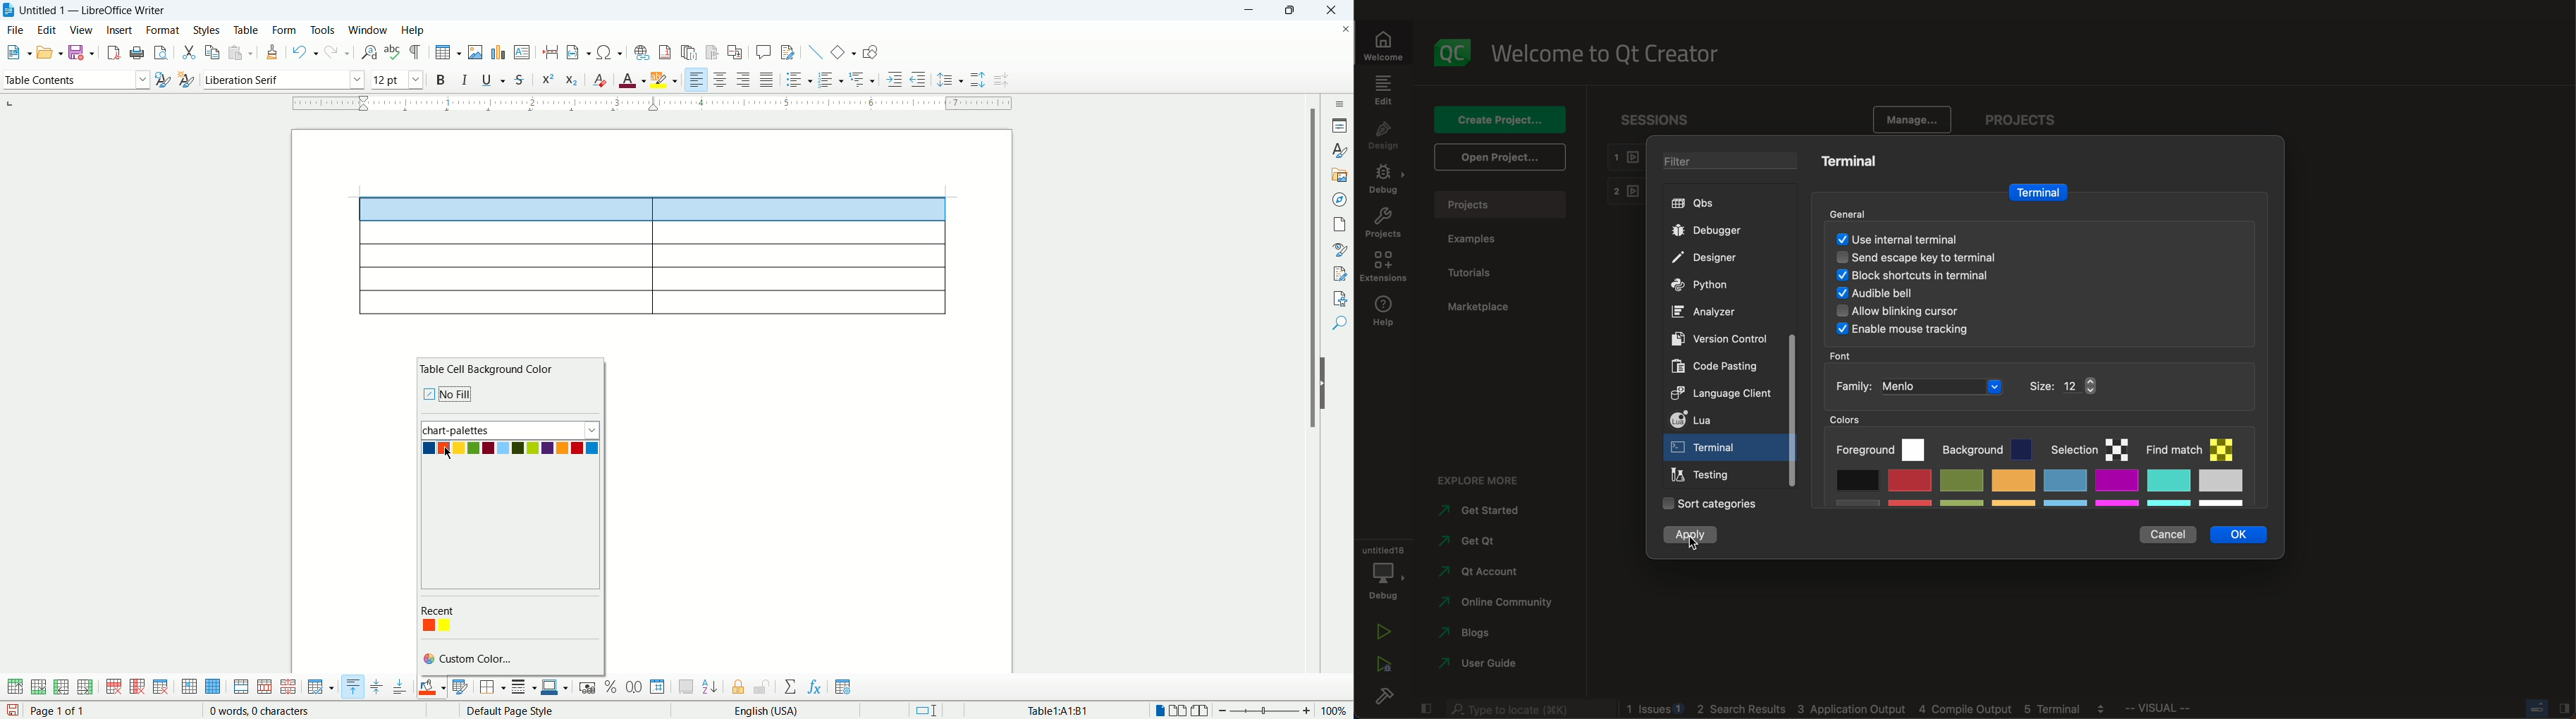 This screenshot has height=728, width=2576. What do you see at coordinates (460, 687) in the screenshot?
I see `autoformat styles` at bounding box center [460, 687].